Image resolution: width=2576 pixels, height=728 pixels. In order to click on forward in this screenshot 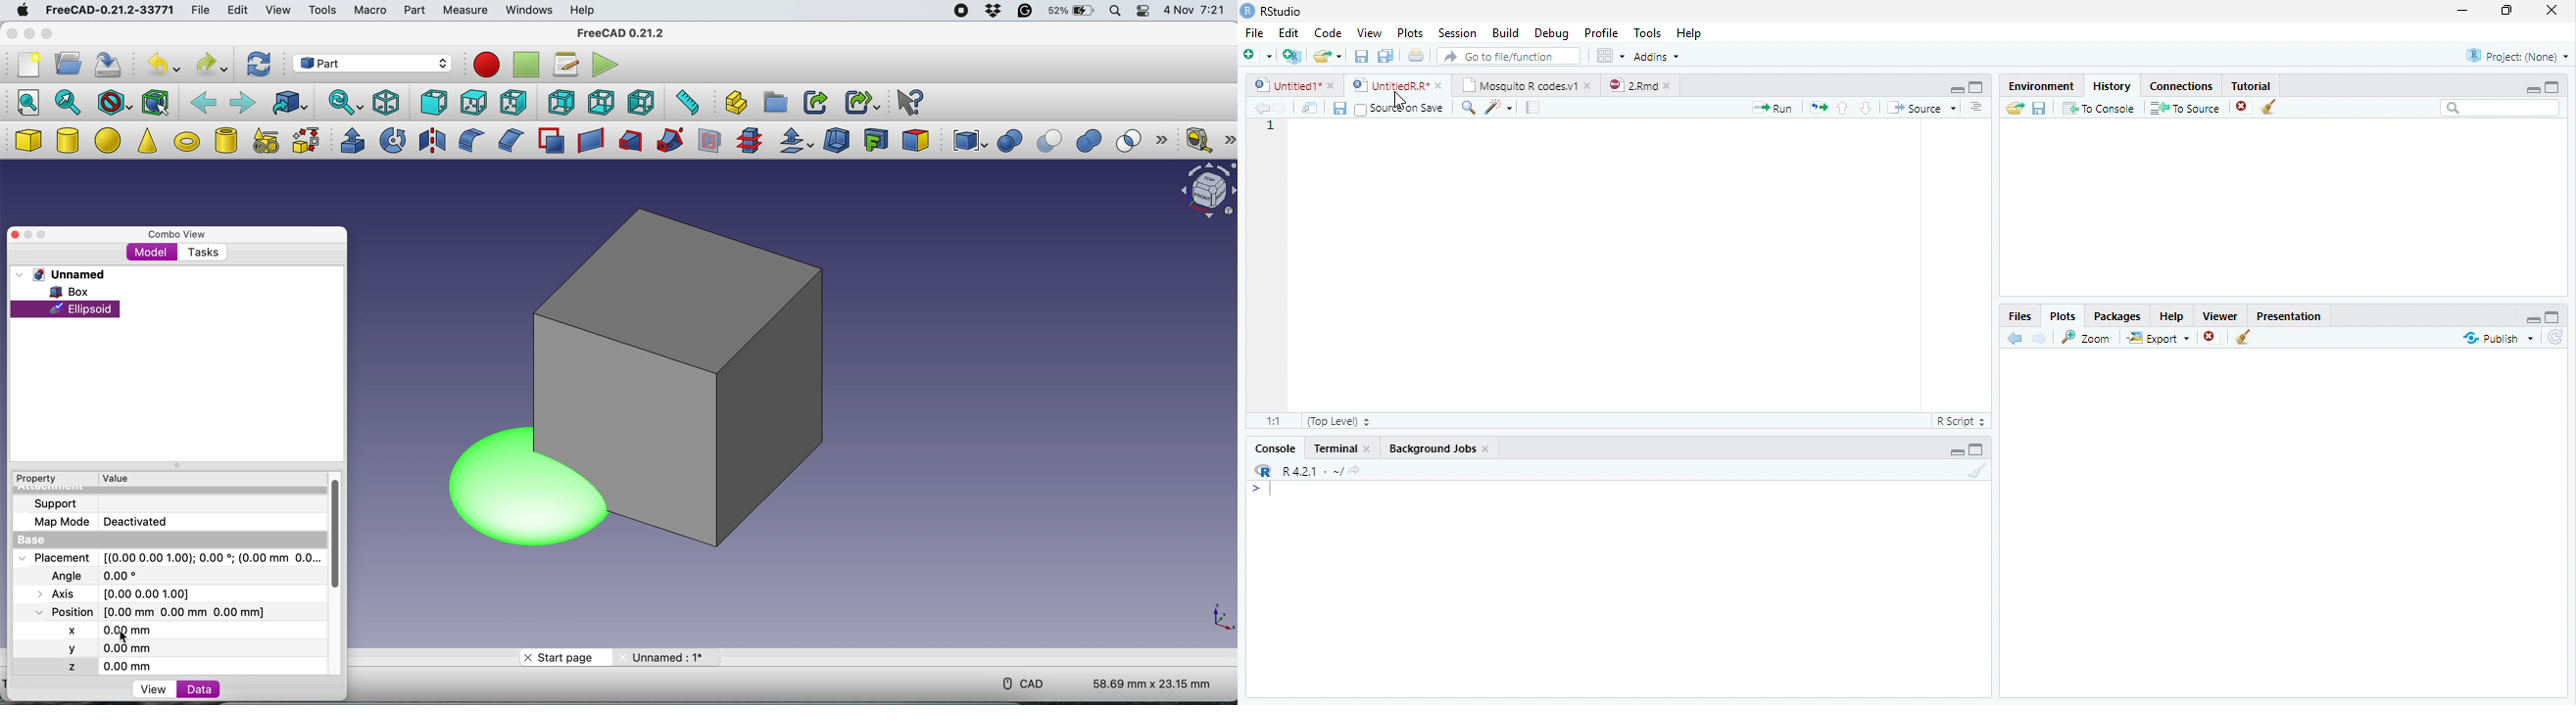, I will do `click(241, 101)`.